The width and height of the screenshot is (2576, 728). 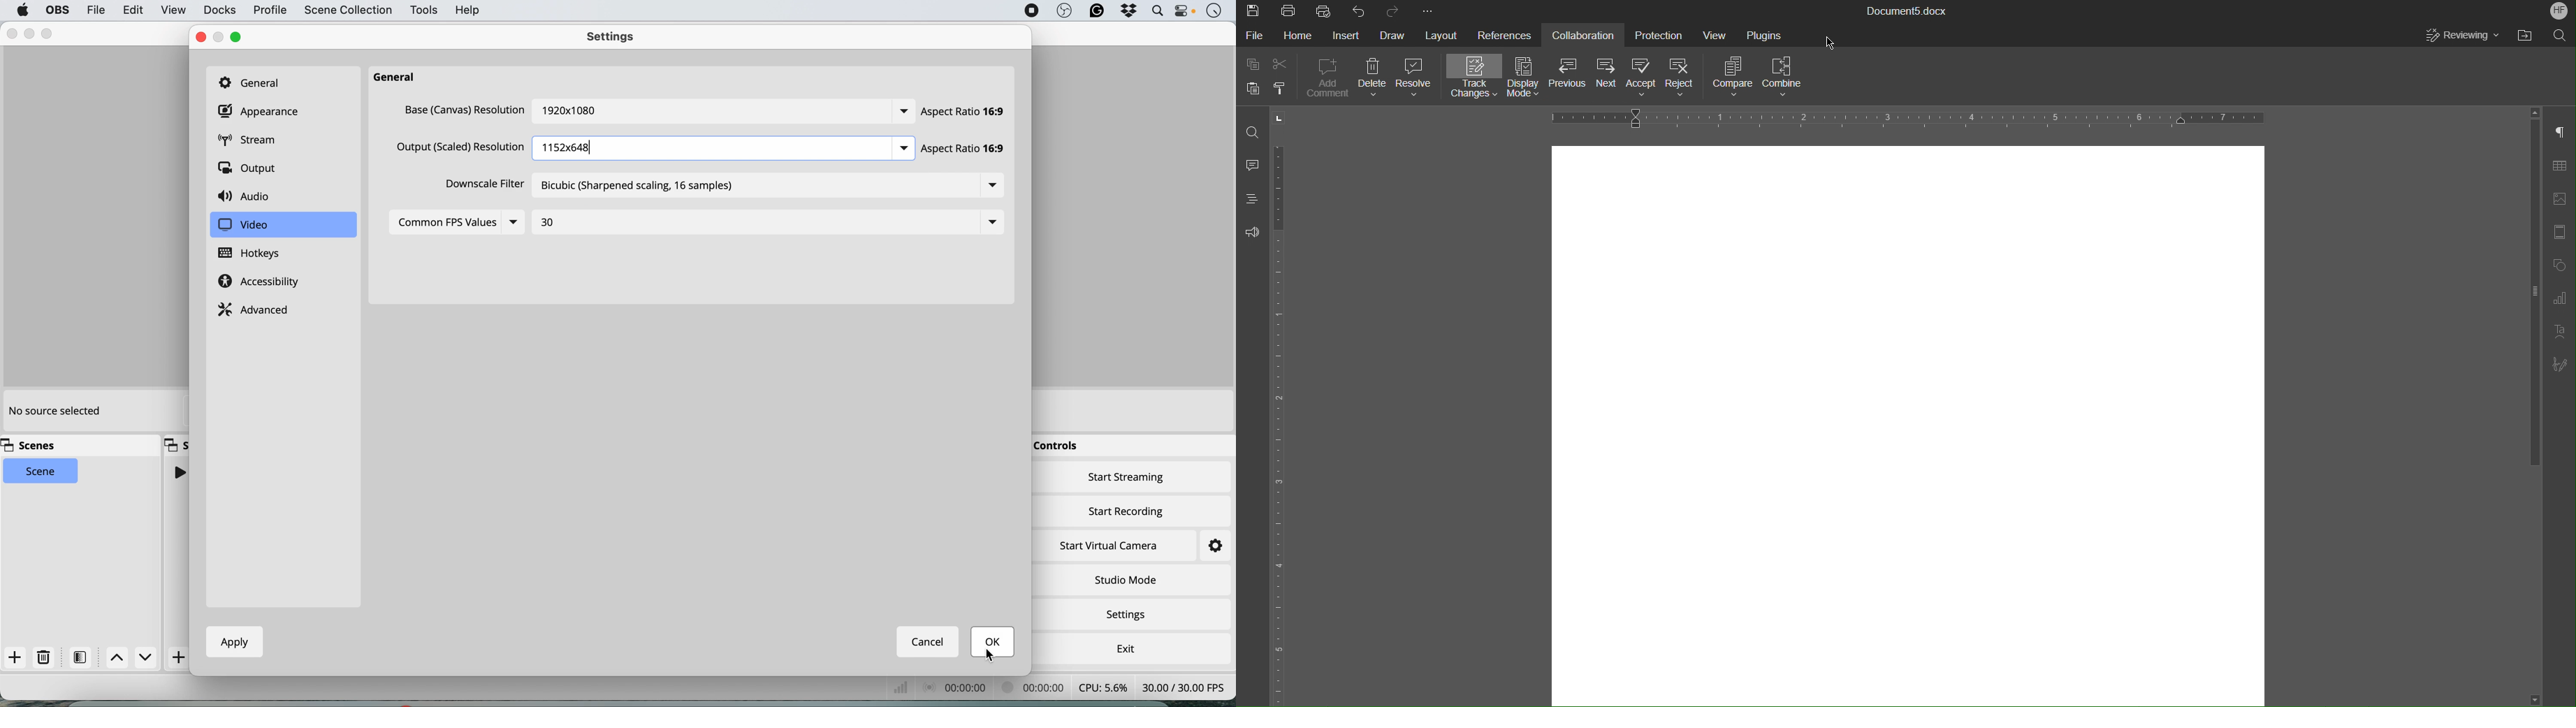 I want to click on scene, so click(x=41, y=472).